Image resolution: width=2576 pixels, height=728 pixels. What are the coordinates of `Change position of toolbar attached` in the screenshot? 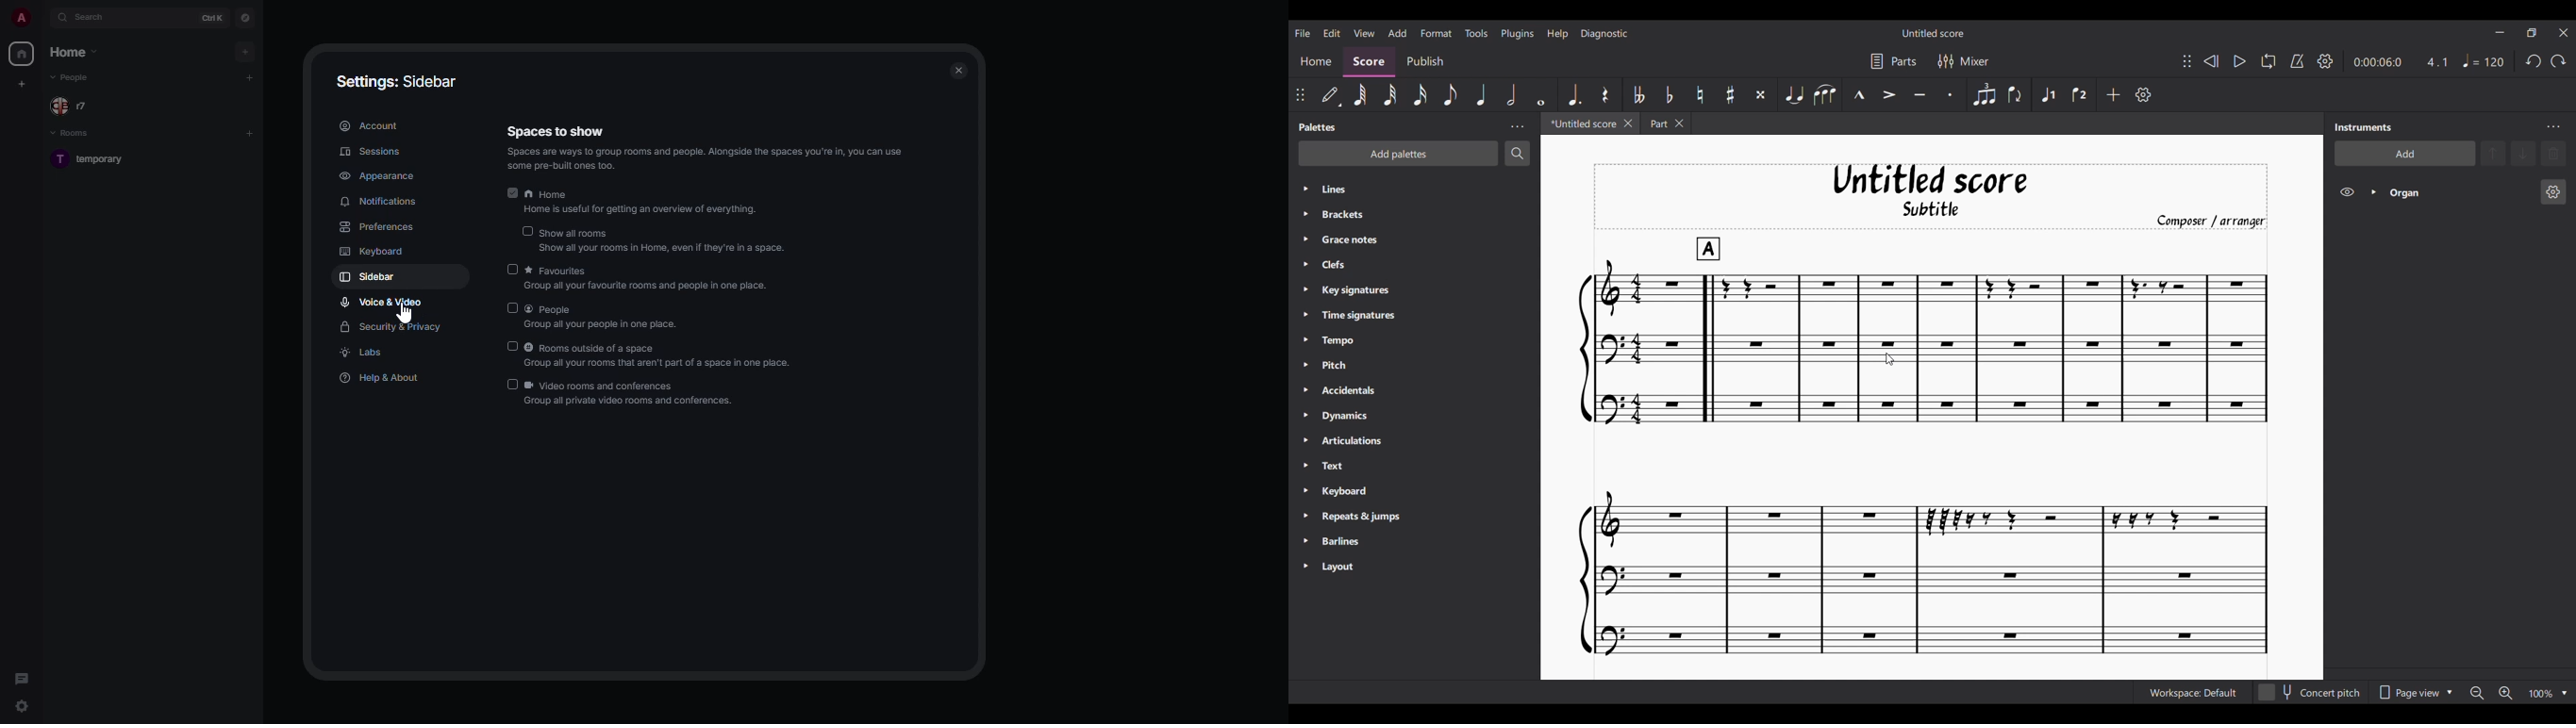 It's located at (2187, 61).